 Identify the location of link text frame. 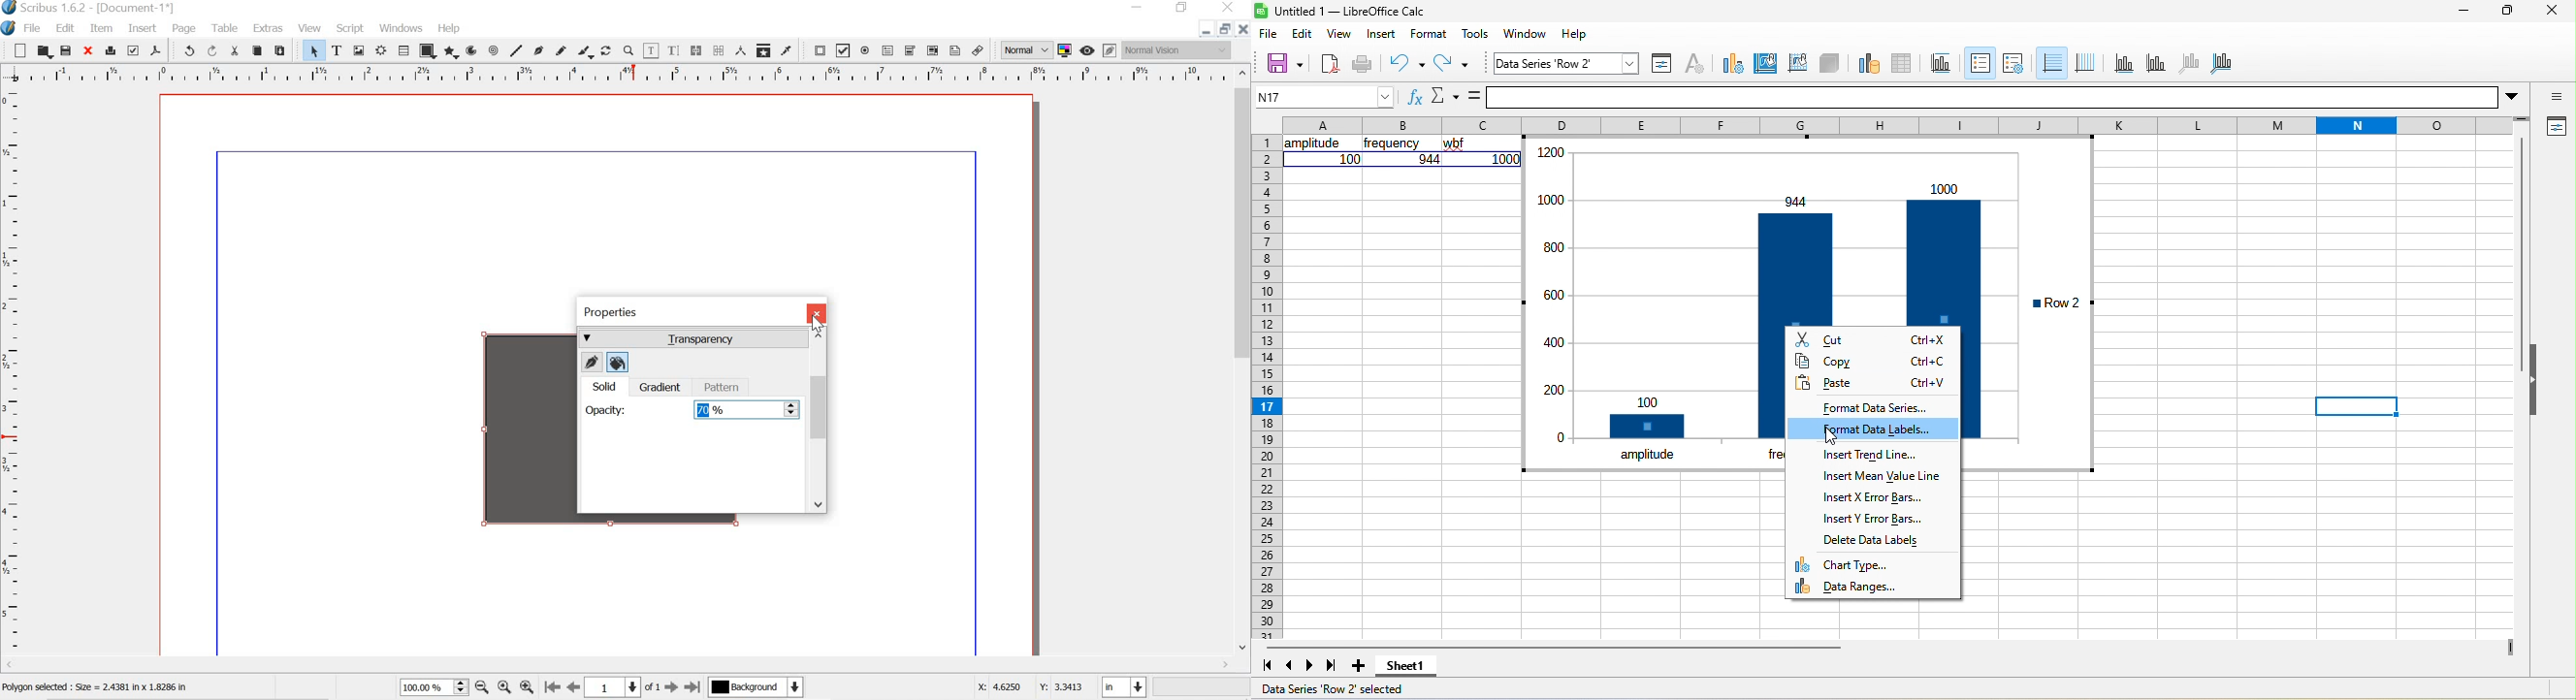
(696, 51).